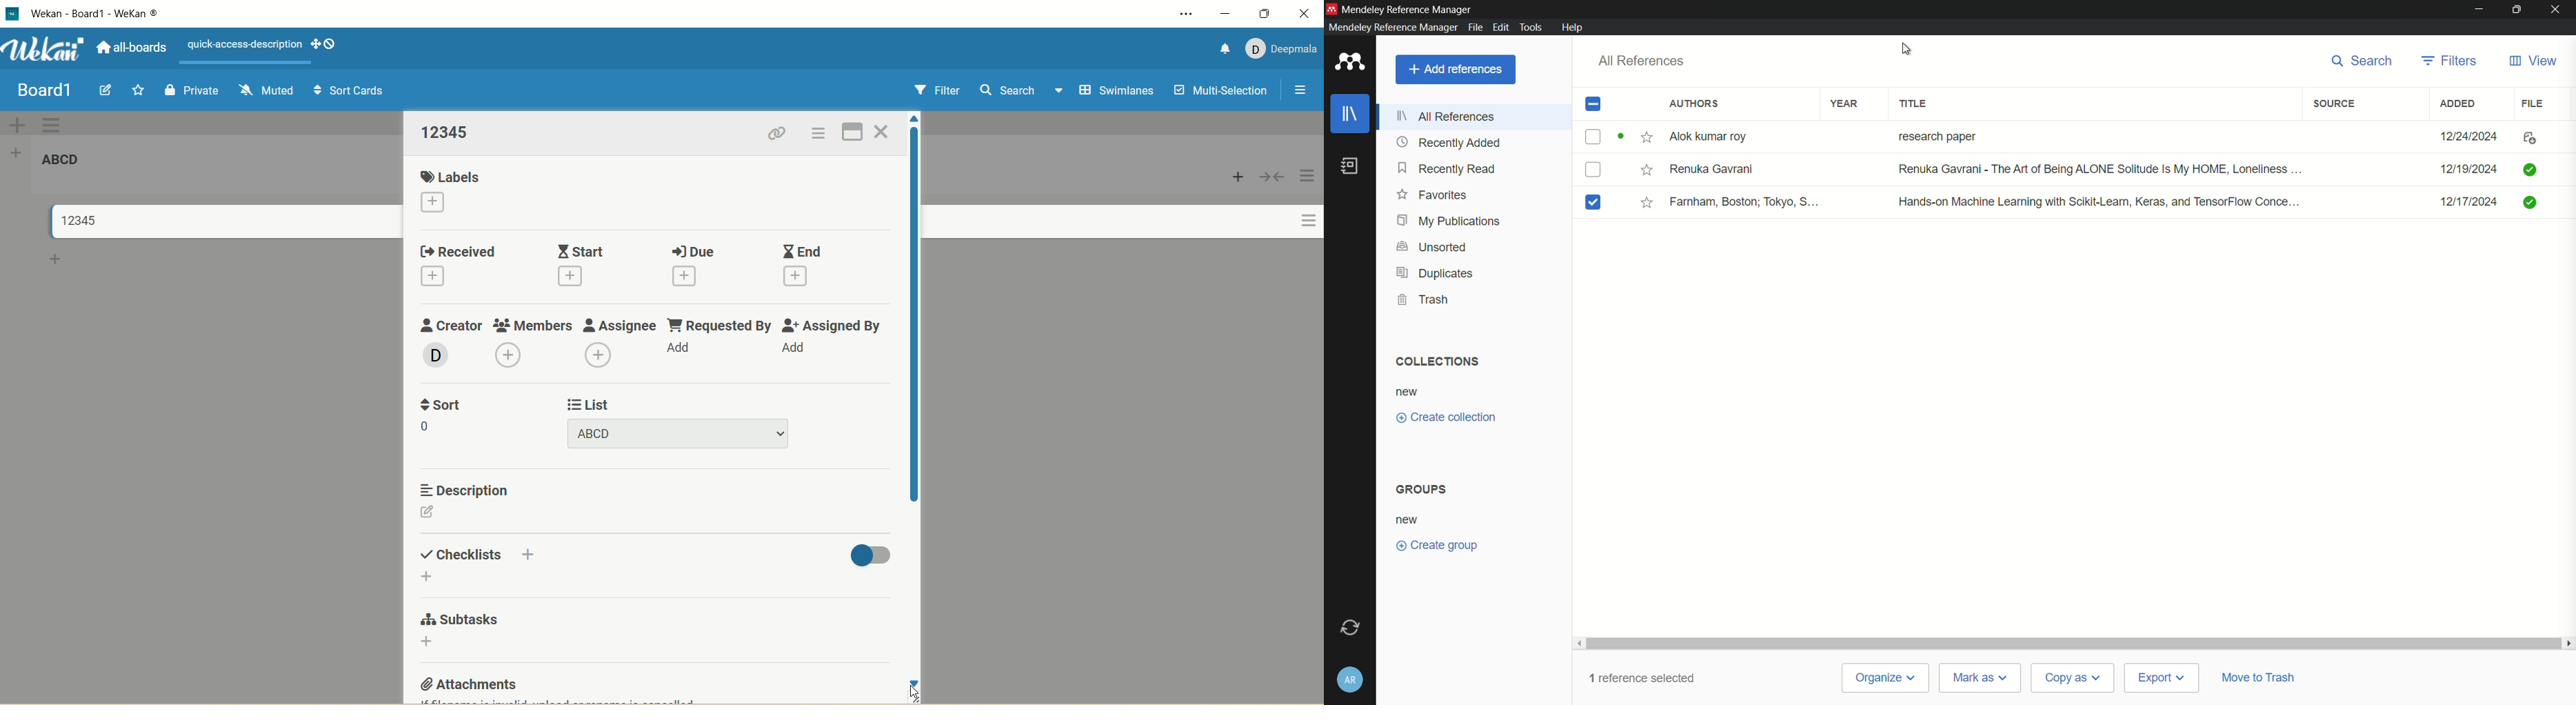 The height and width of the screenshot is (728, 2576). What do you see at coordinates (589, 404) in the screenshot?
I see `list` at bounding box center [589, 404].